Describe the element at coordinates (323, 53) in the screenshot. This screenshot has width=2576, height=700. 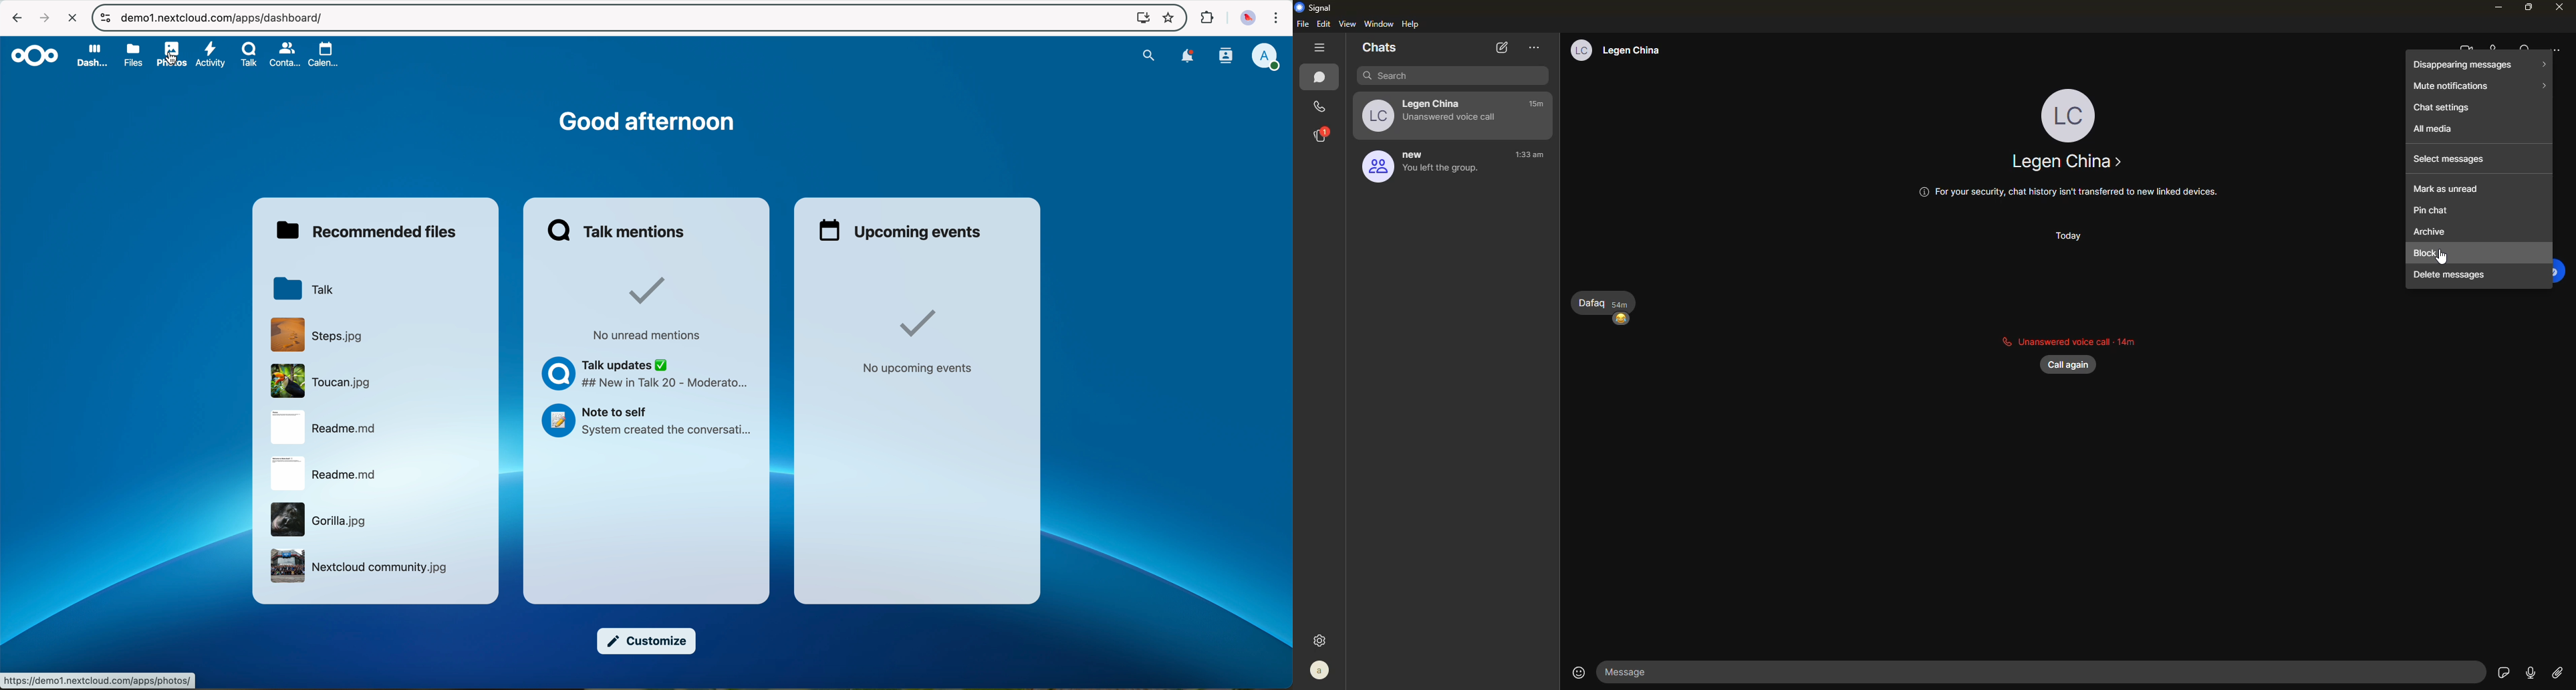
I see `calendar` at that location.